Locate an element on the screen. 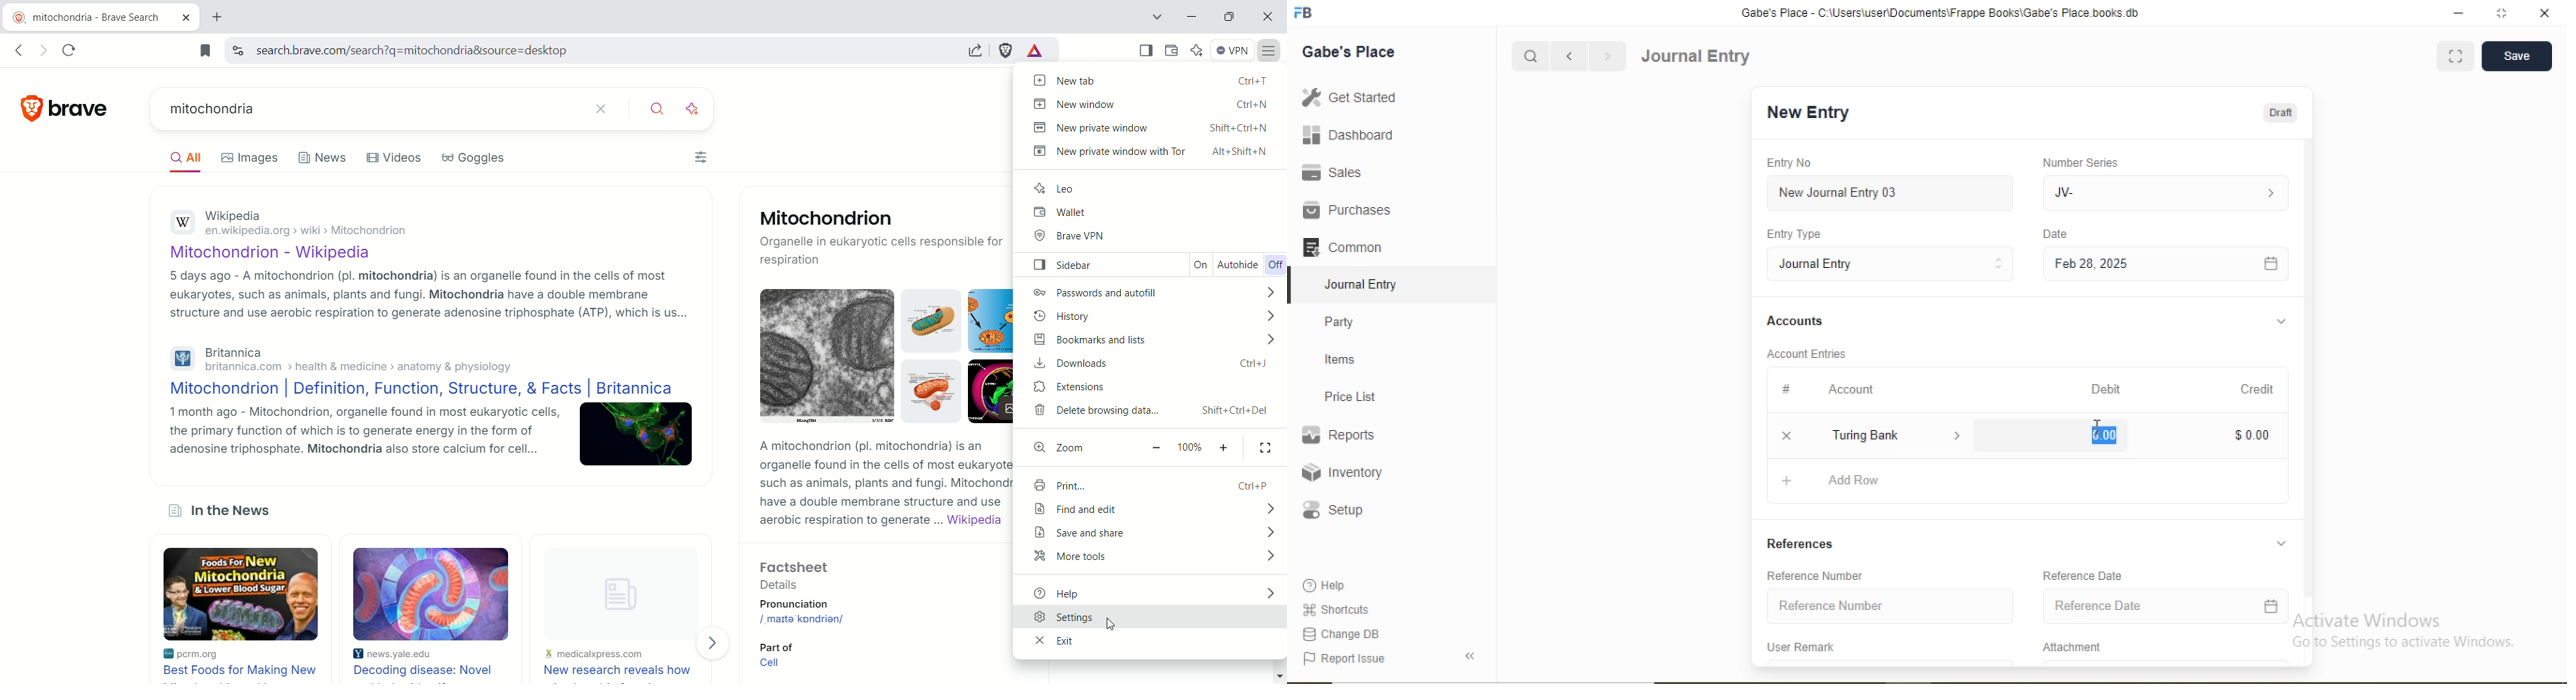 The width and height of the screenshot is (2576, 700). Report Issue is located at coordinates (1343, 659).